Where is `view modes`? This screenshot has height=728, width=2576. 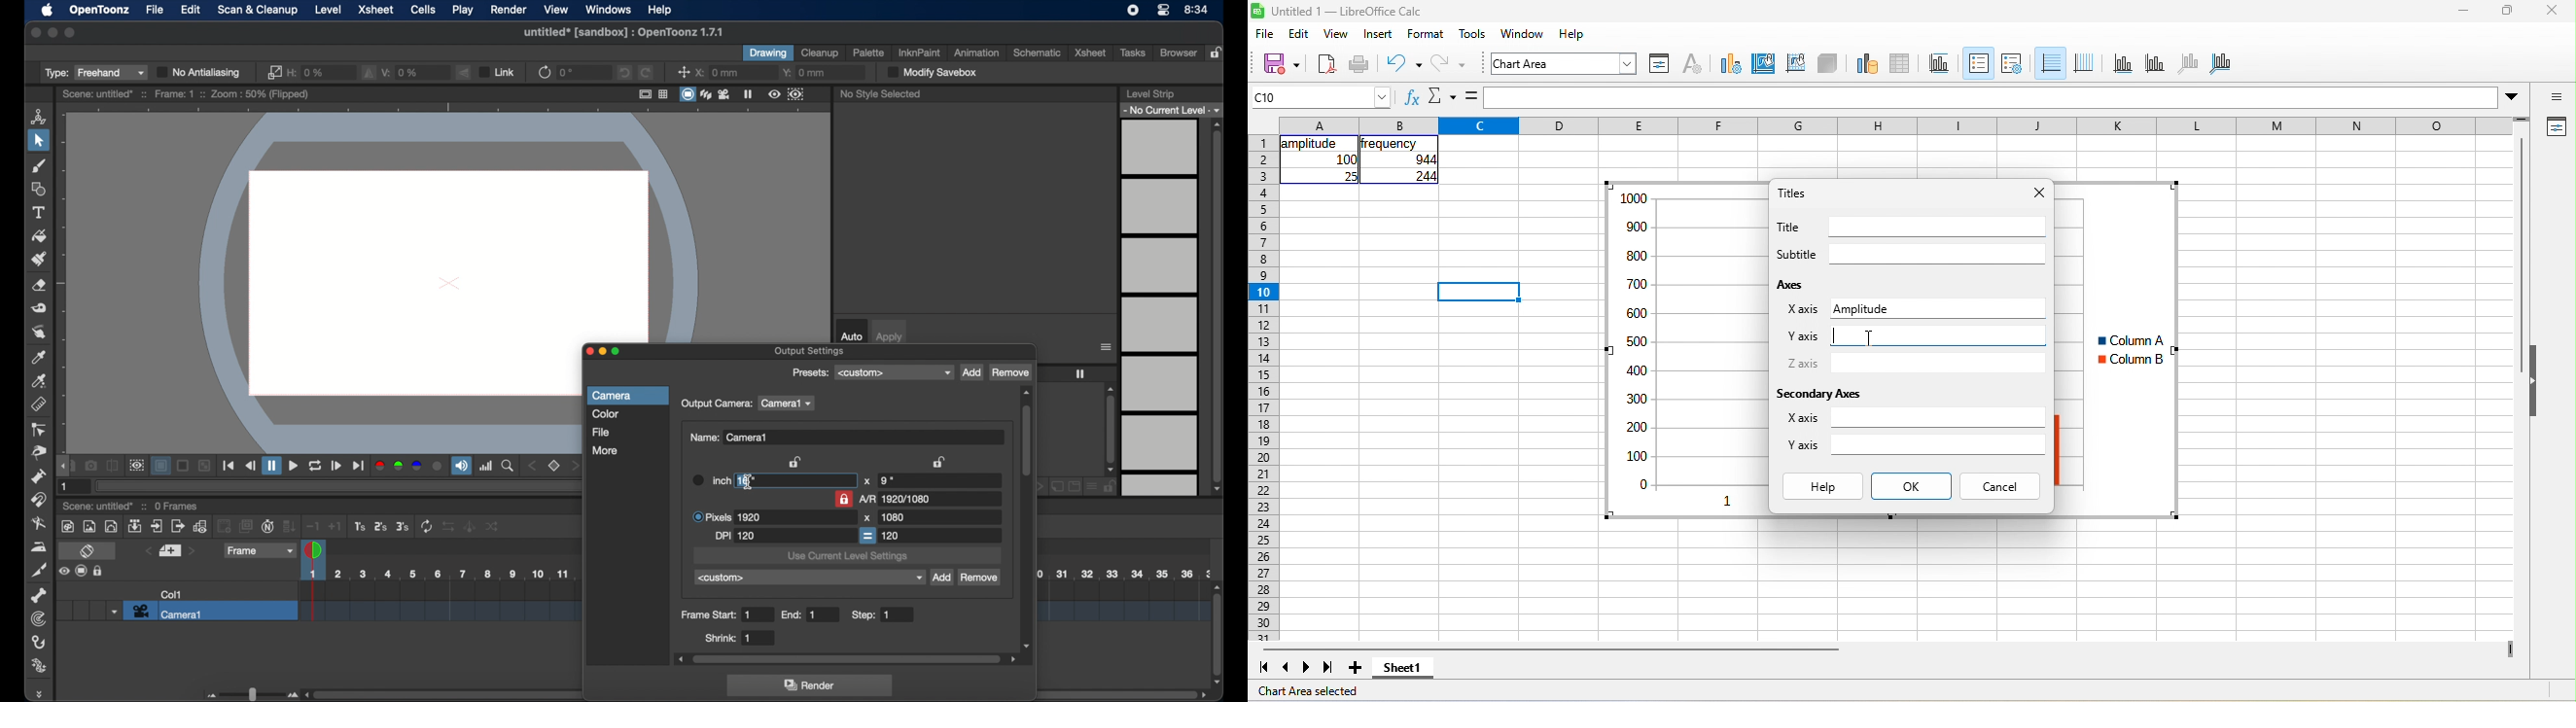 view modes is located at coordinates (706, 94).